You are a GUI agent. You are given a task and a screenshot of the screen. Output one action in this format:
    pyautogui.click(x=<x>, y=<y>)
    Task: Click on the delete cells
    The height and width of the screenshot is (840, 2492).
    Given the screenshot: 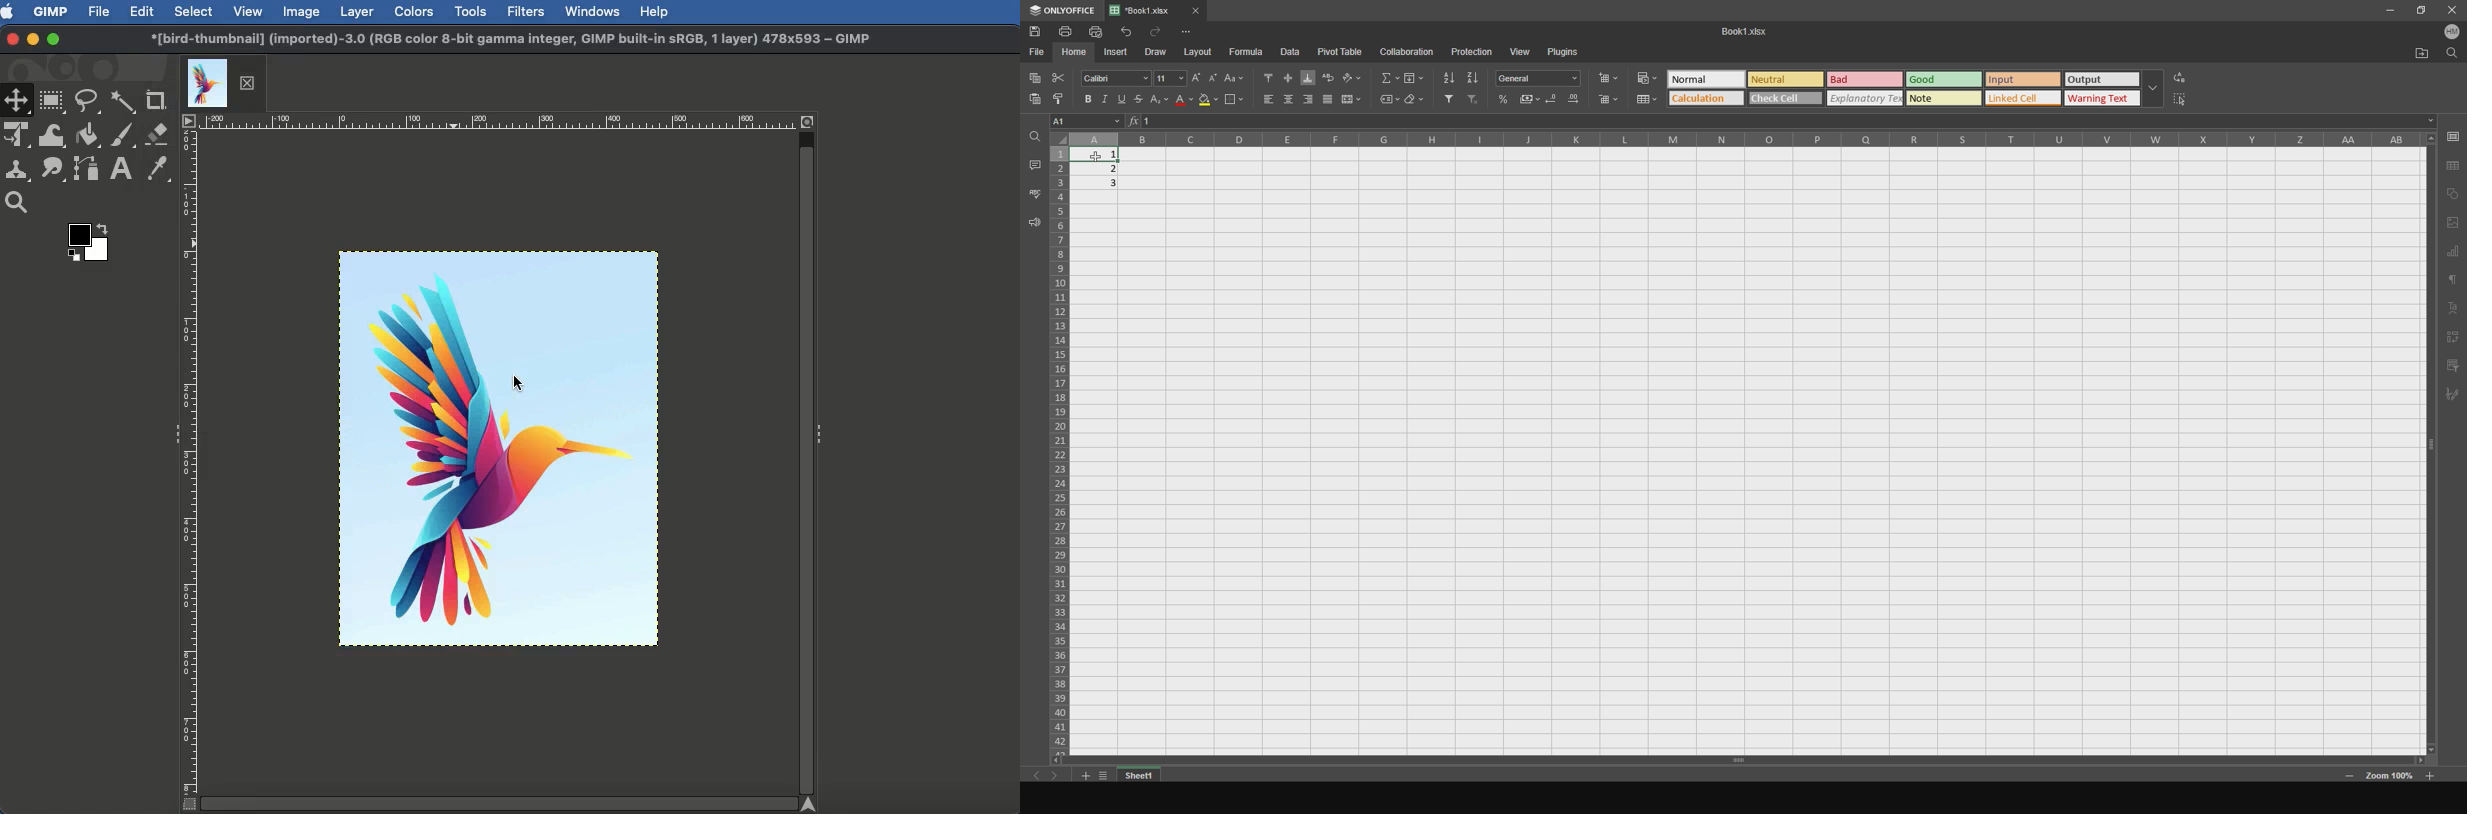 What is the action you would take?
    pyautogui.click(x=1609, y=100)
    